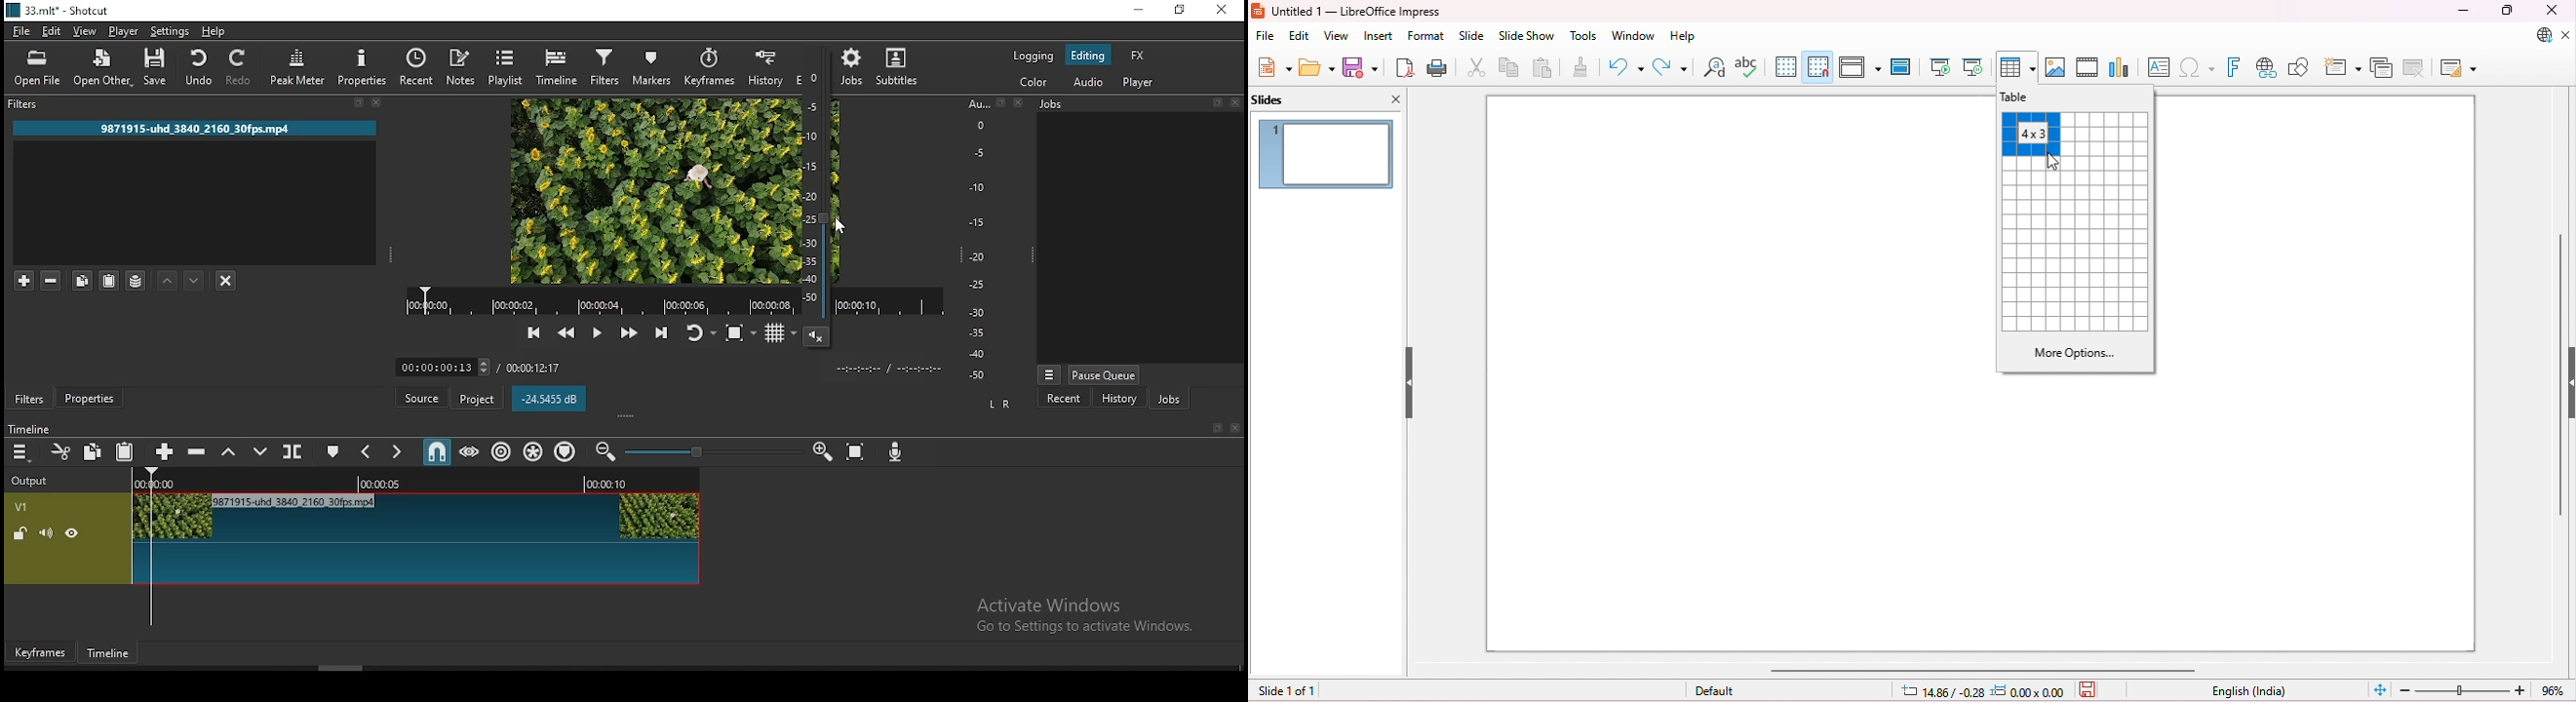  Describe the element at coordinates (168, 31) in the screenshot. I see `settings` at that location.